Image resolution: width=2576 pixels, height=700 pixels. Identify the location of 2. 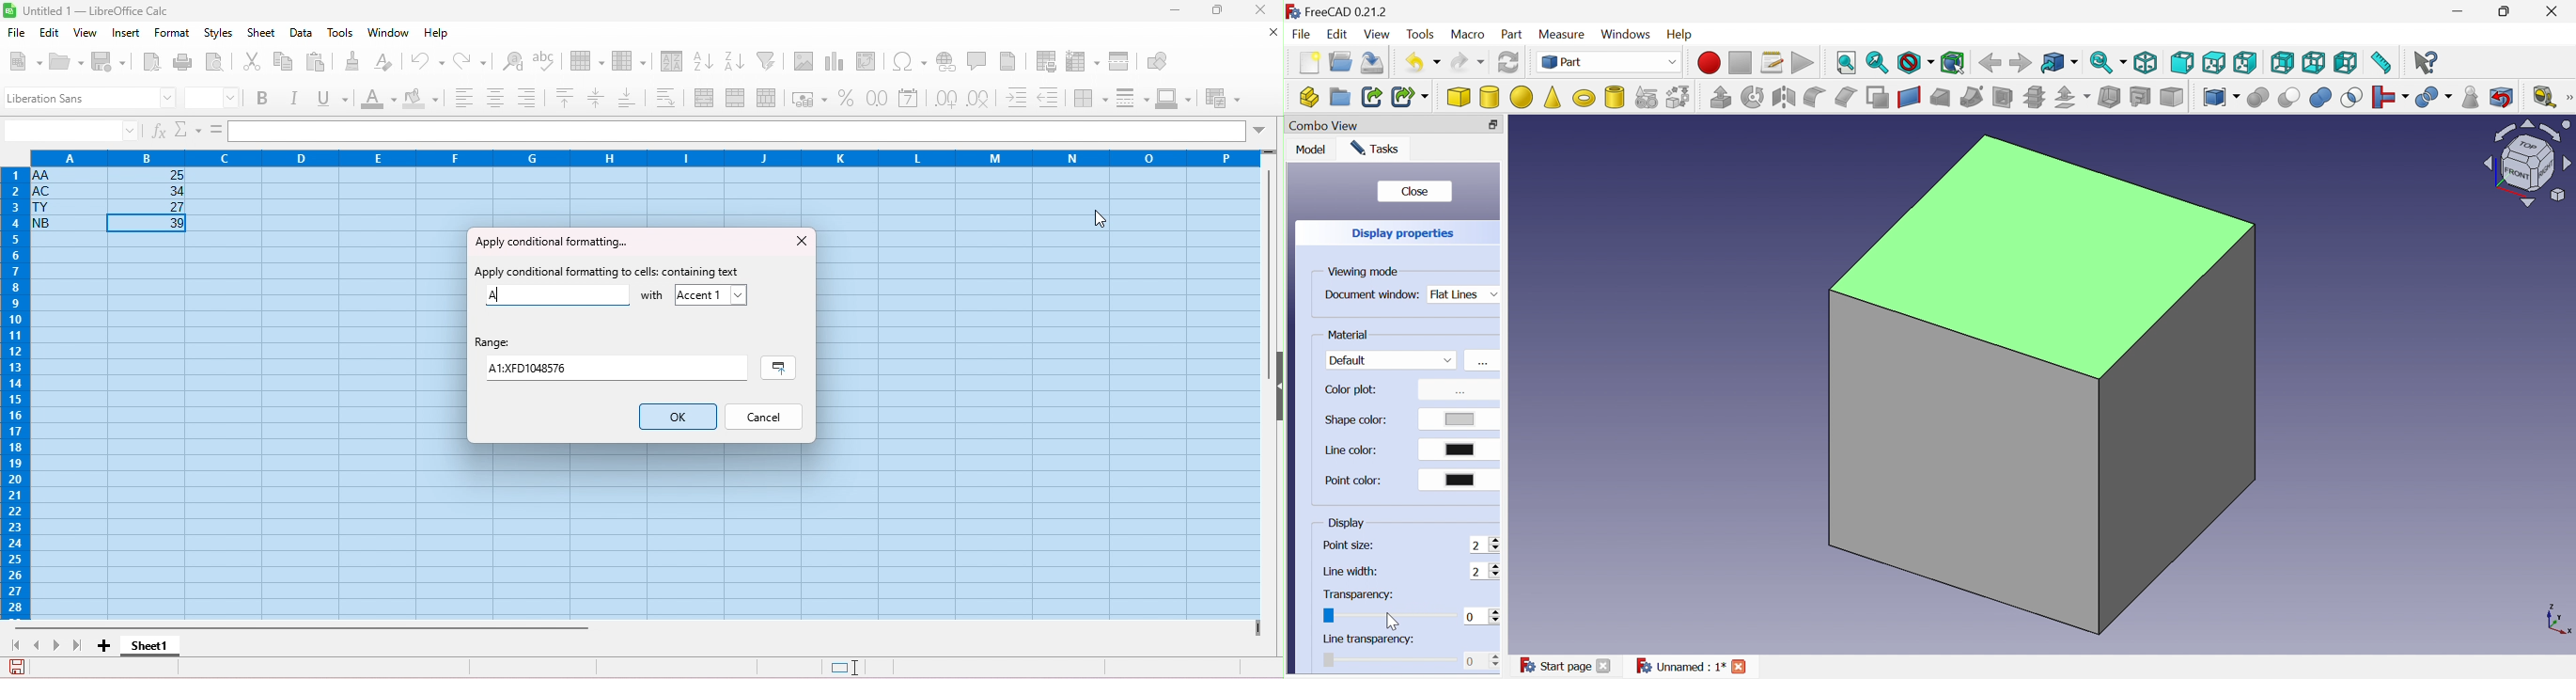
(1484, 544).